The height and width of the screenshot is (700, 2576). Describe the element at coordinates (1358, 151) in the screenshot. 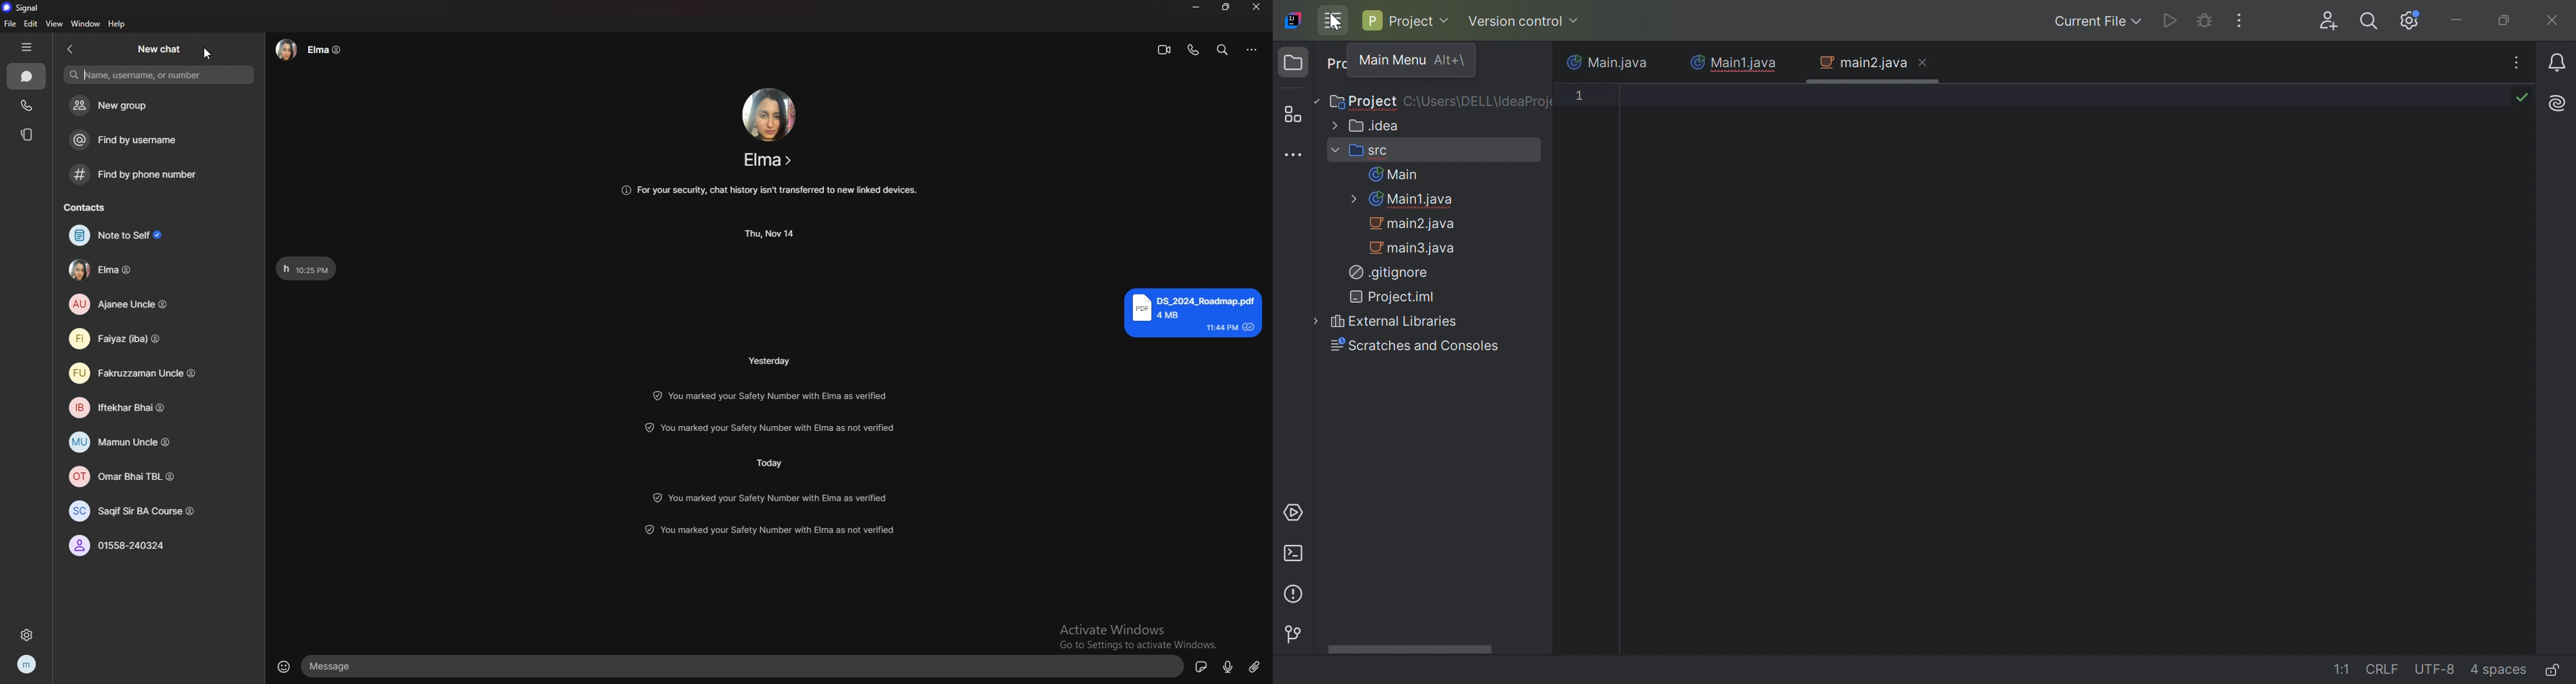

I see `src` at that location.